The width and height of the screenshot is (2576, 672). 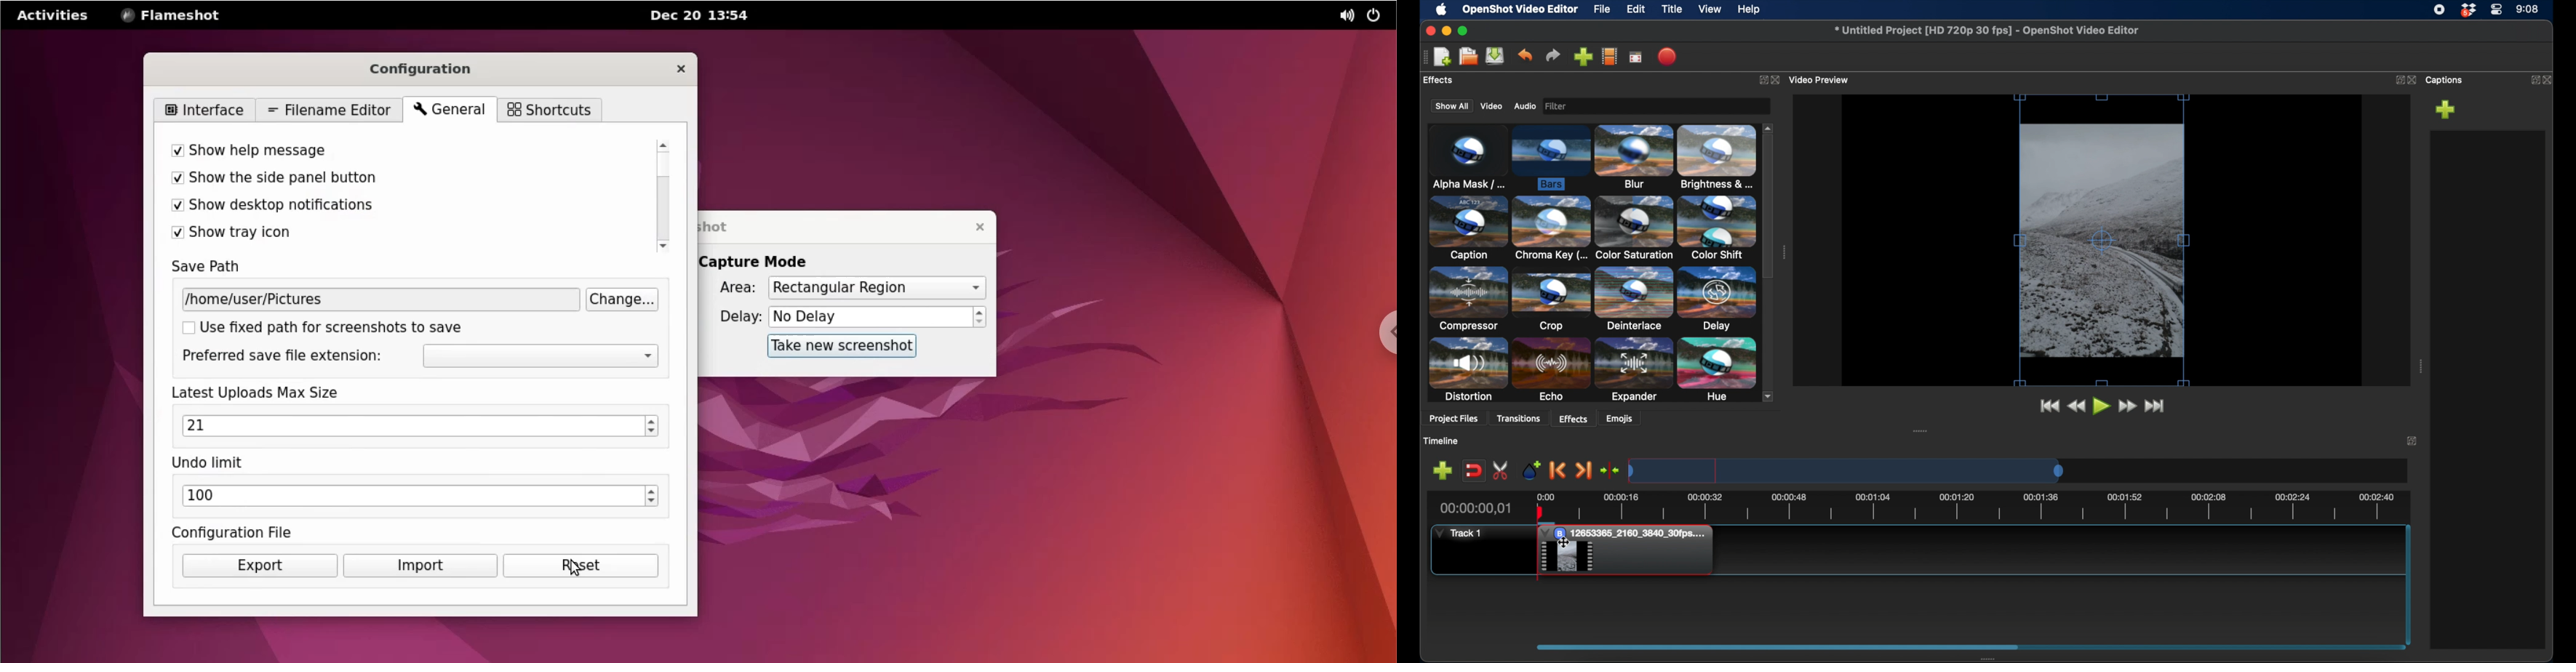 What do you see at coordinates (1558, 471) in the screenshot?
I see `previous marker` at bounding box center [1558, 471].